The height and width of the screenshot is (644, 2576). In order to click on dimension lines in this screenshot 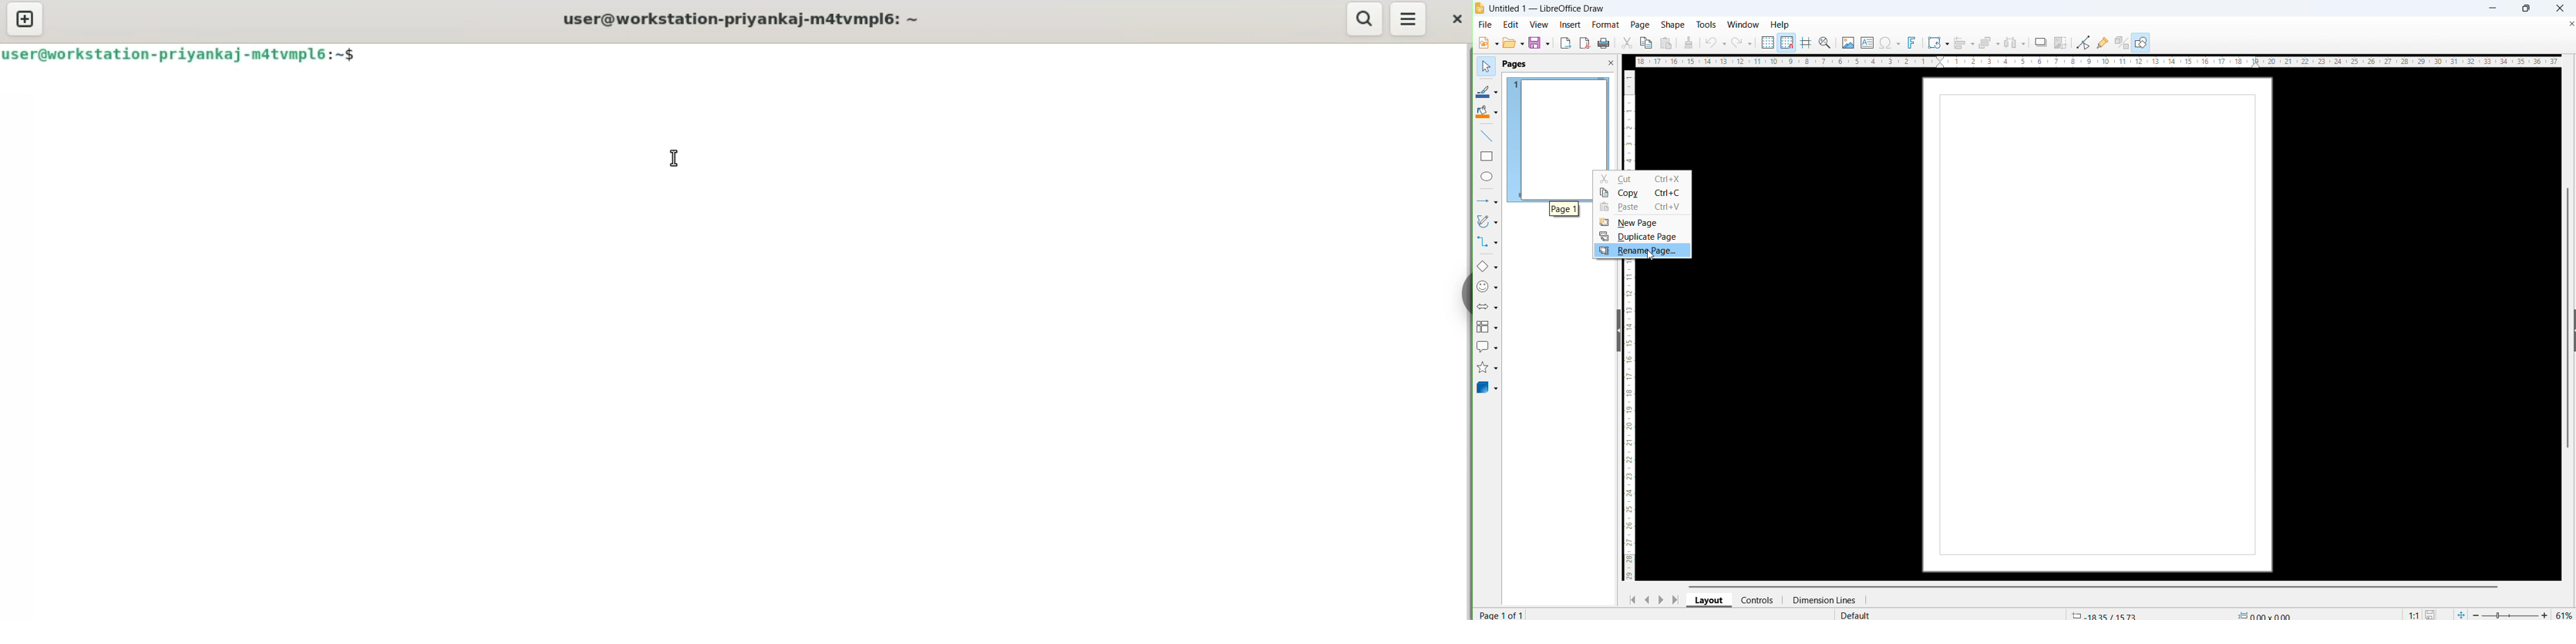, I will do `click(1821, 600)`.